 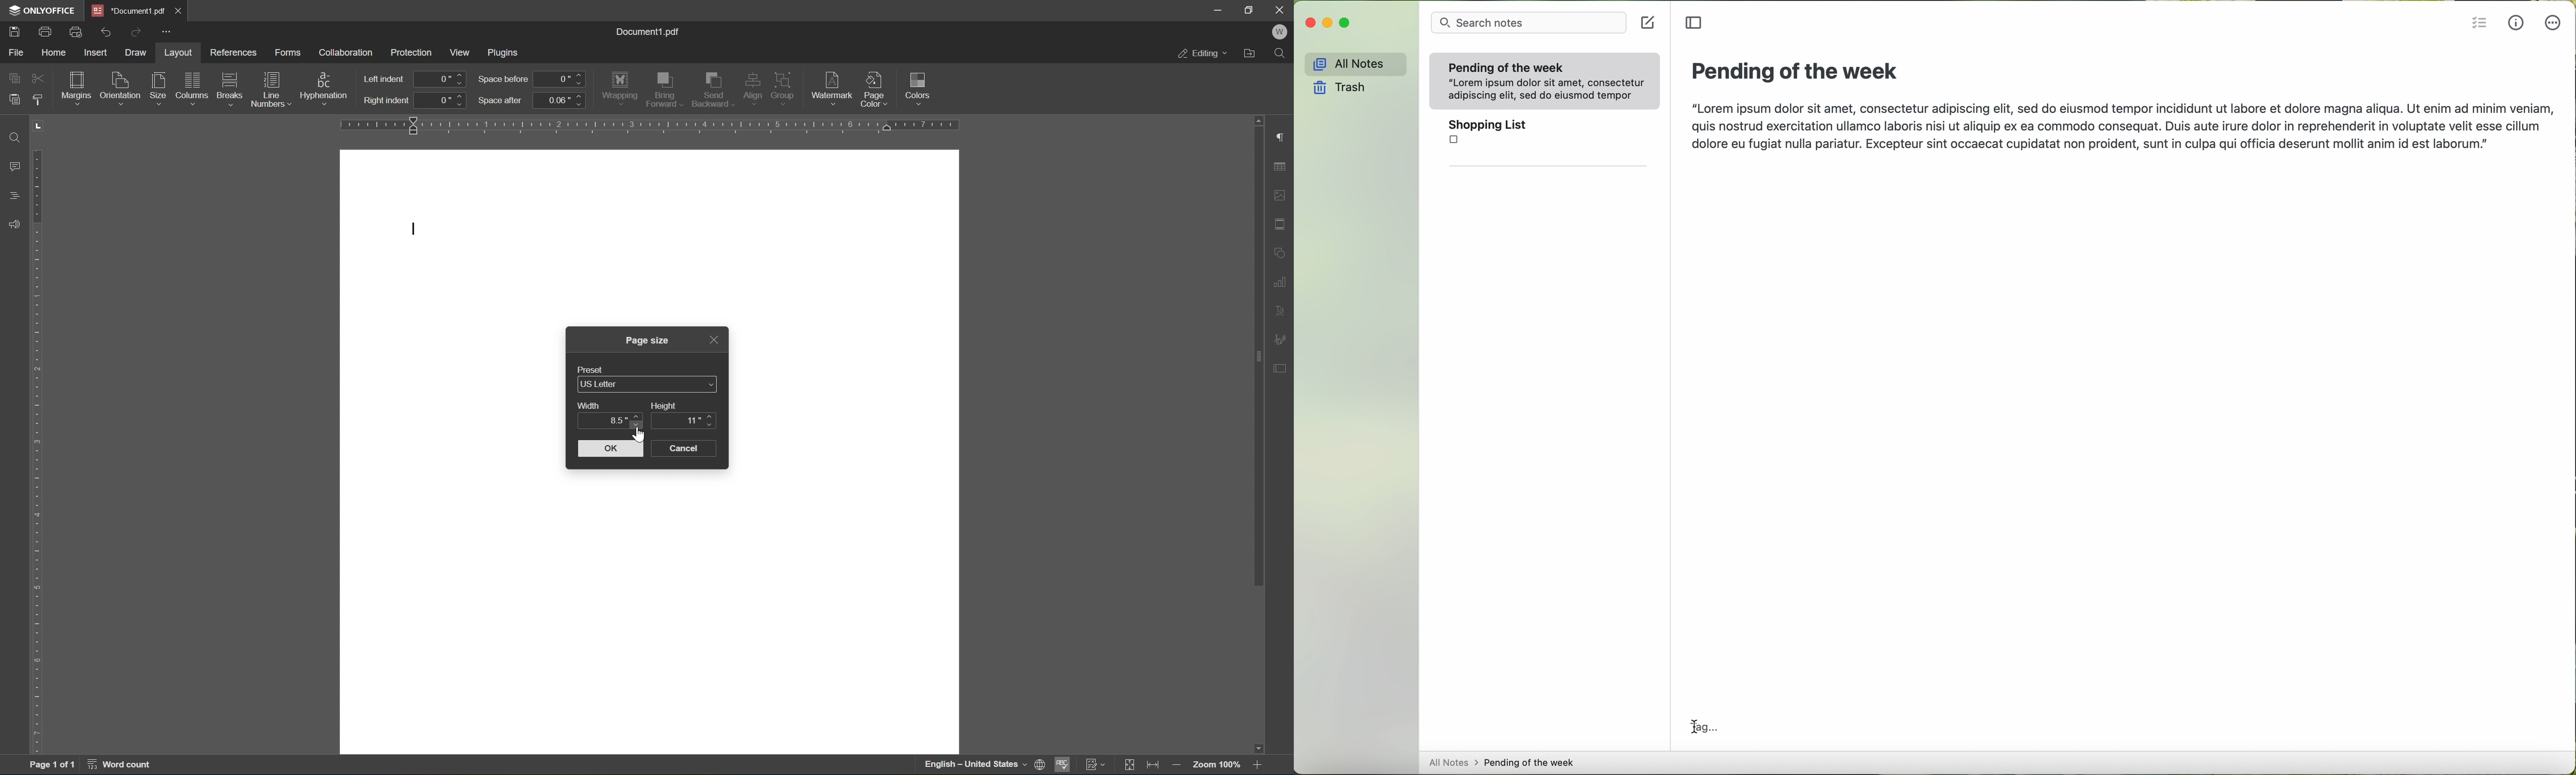 I want to click on typing cursor, so click(x=415, y=229).